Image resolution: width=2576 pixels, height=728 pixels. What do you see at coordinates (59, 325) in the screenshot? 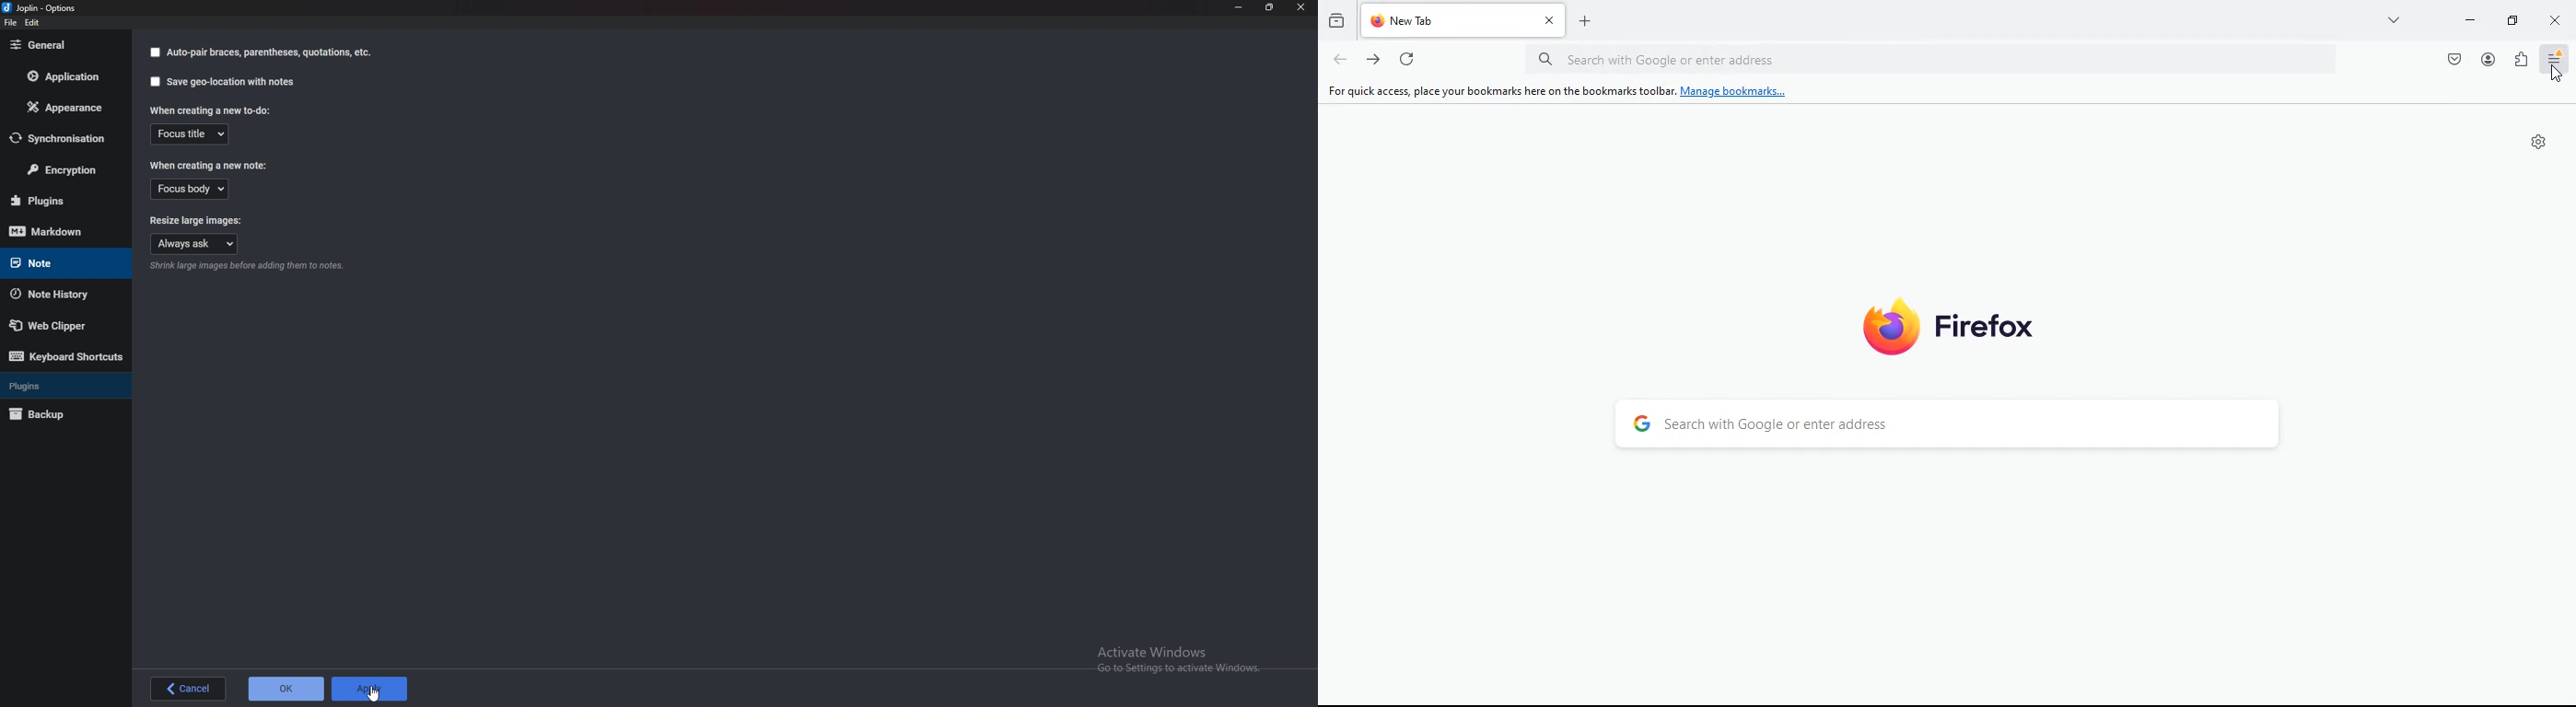
I see `Web clipper` at bounding box center [59, 325].